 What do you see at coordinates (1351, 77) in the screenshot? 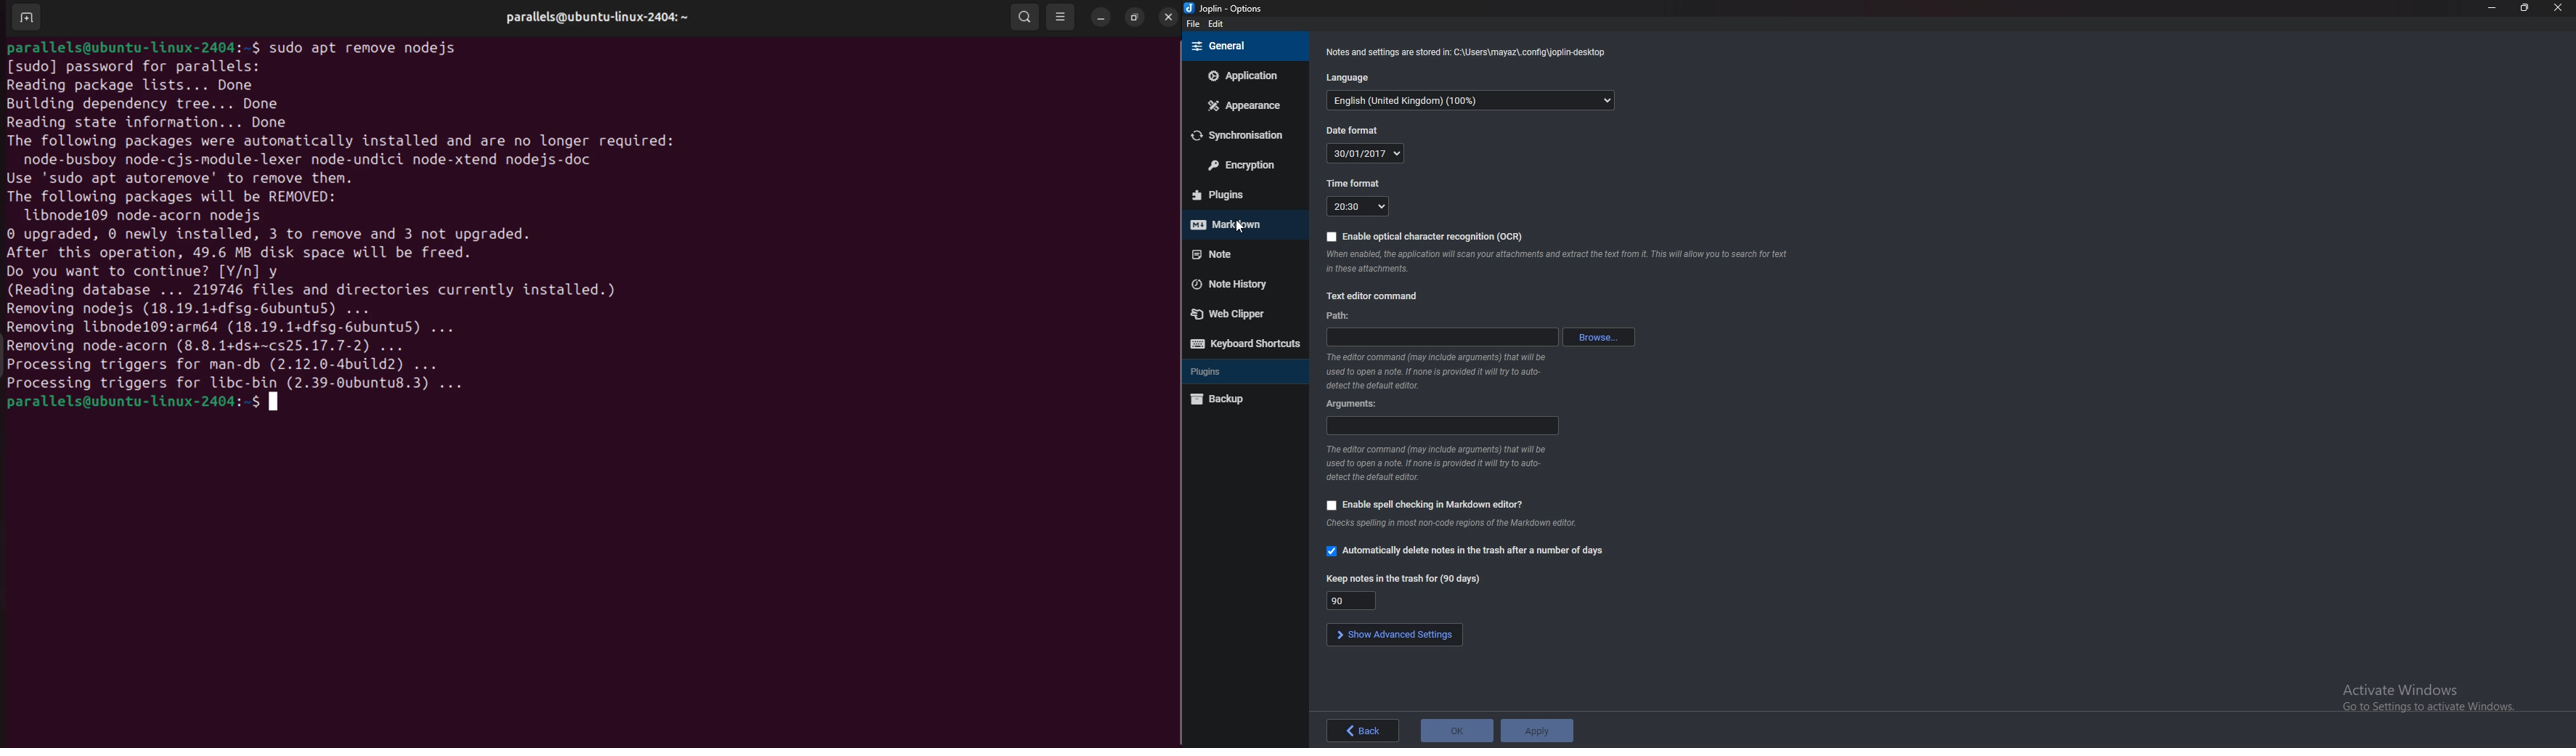
I see `language` at bounding box center [1351, 77].